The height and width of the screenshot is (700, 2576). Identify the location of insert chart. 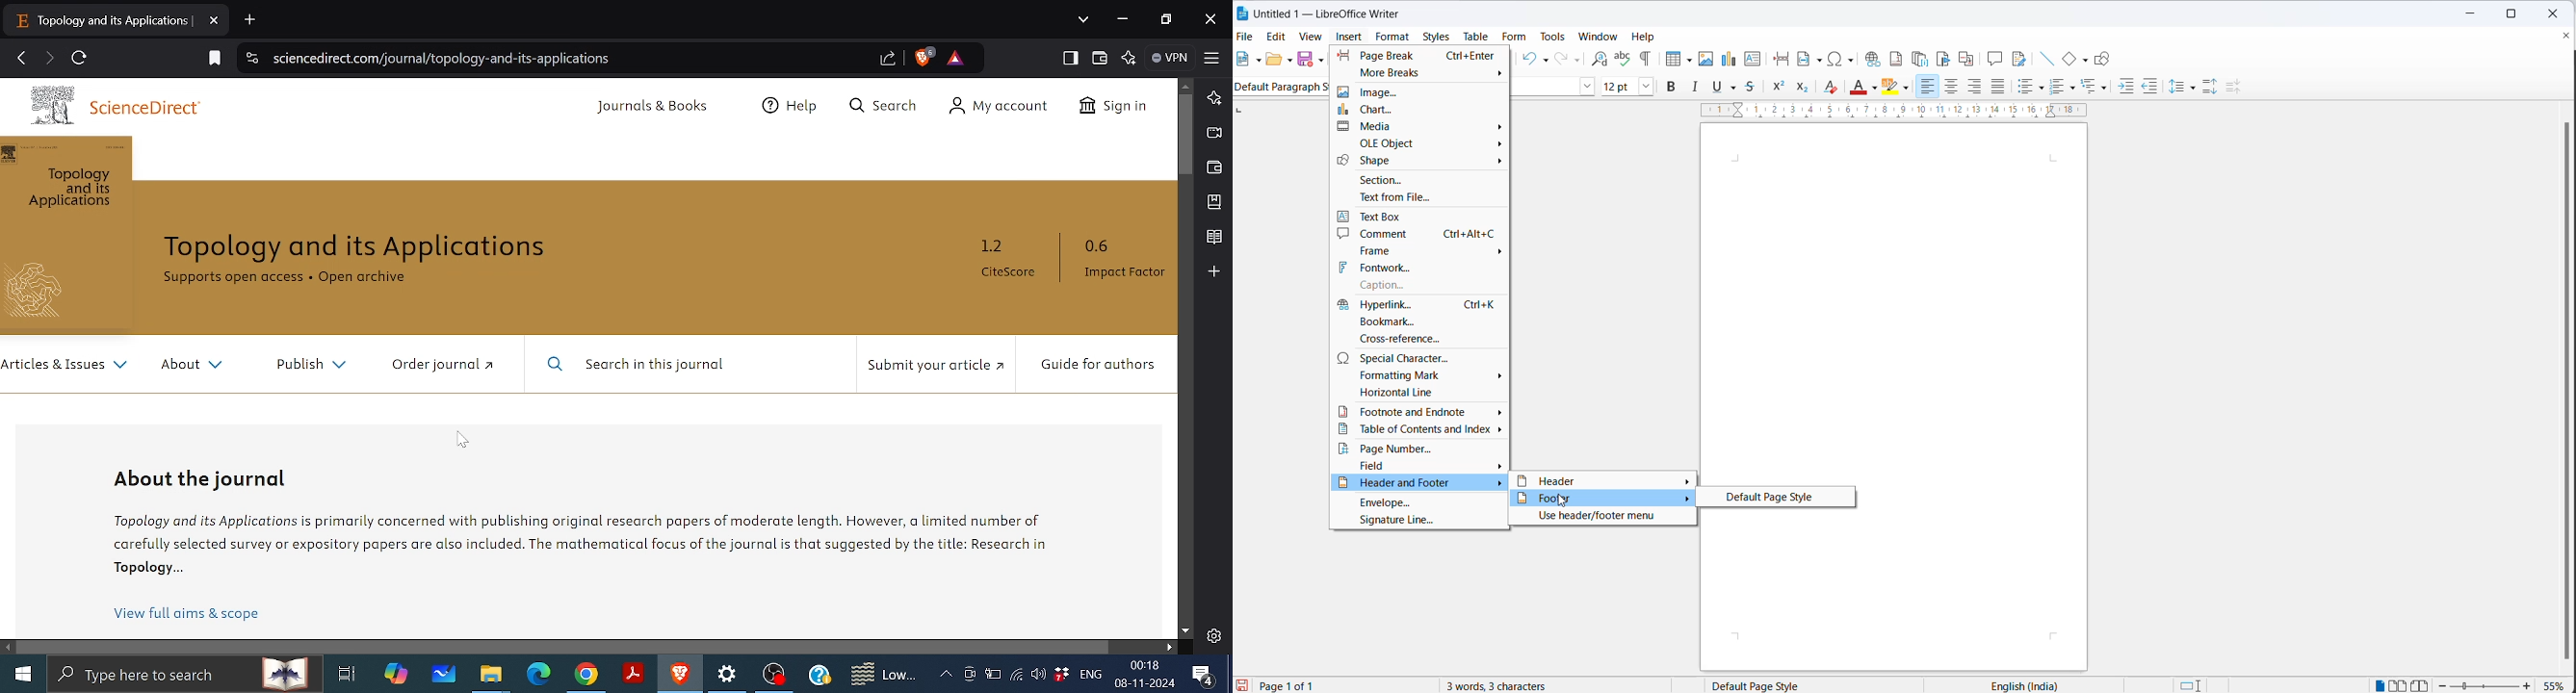
(1731, 59).